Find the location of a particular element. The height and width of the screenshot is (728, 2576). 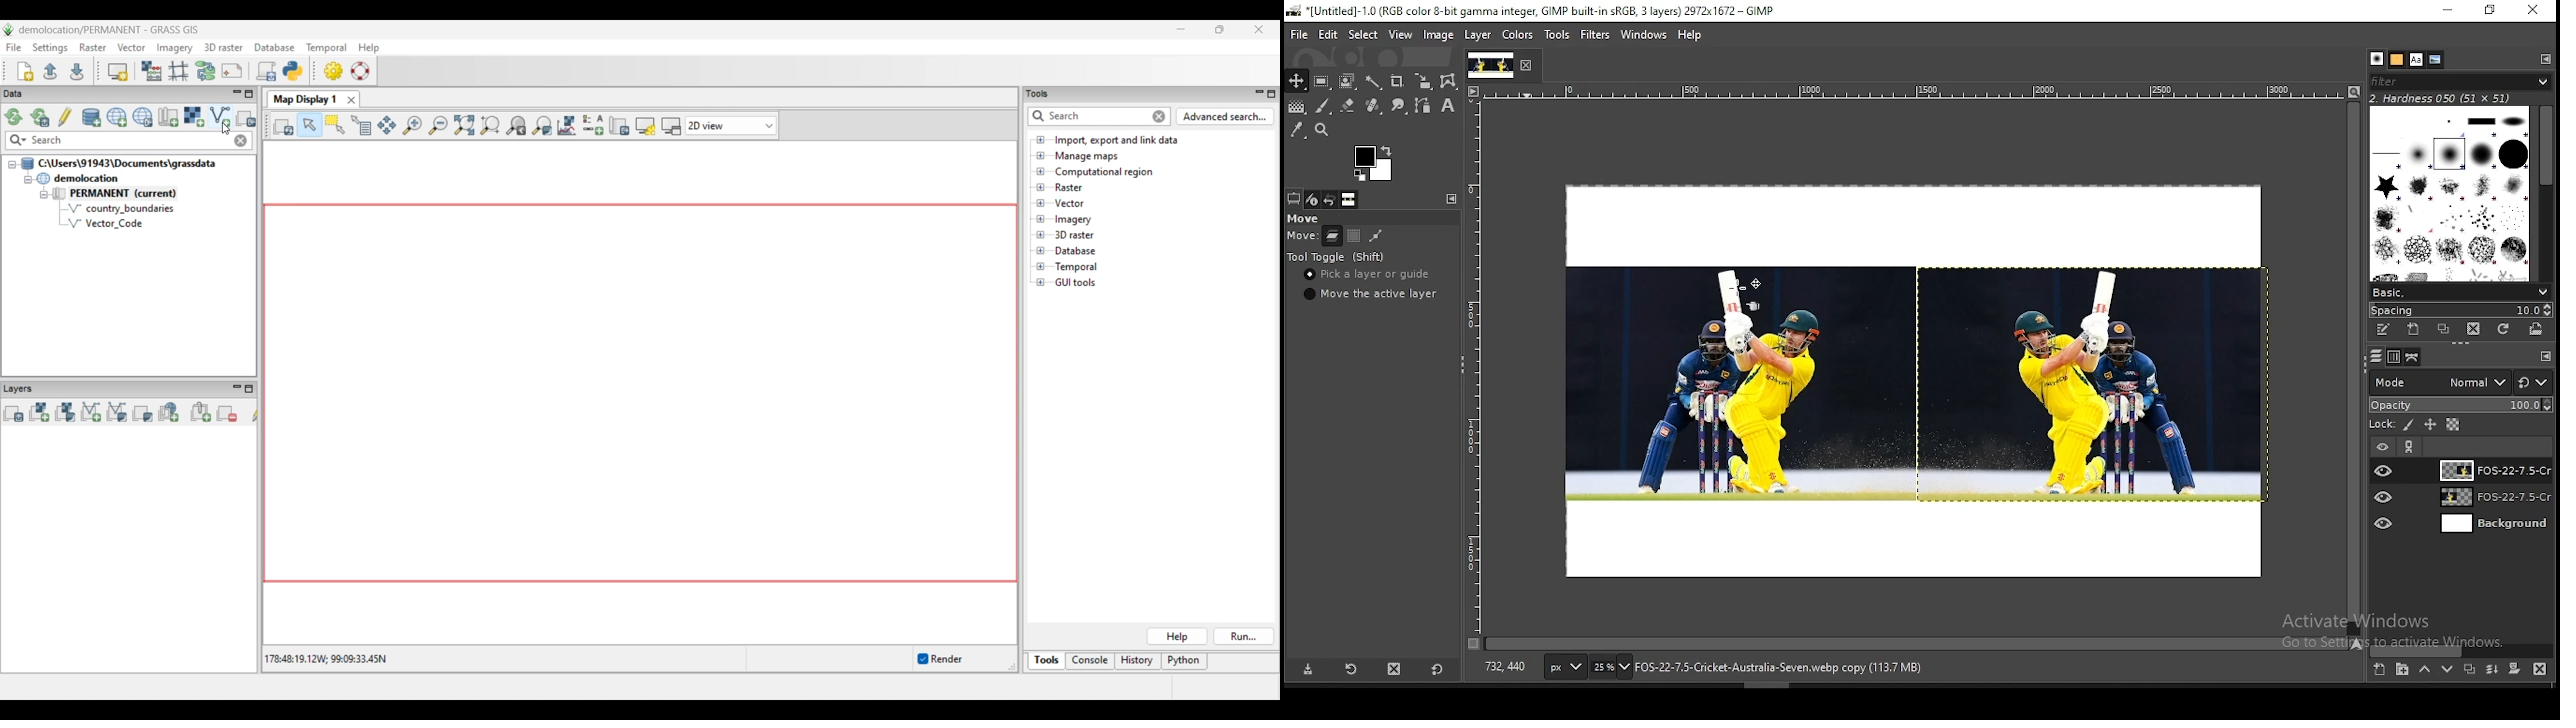

Create new project (location) to current GRASS database is located at coordinates (117, 117).